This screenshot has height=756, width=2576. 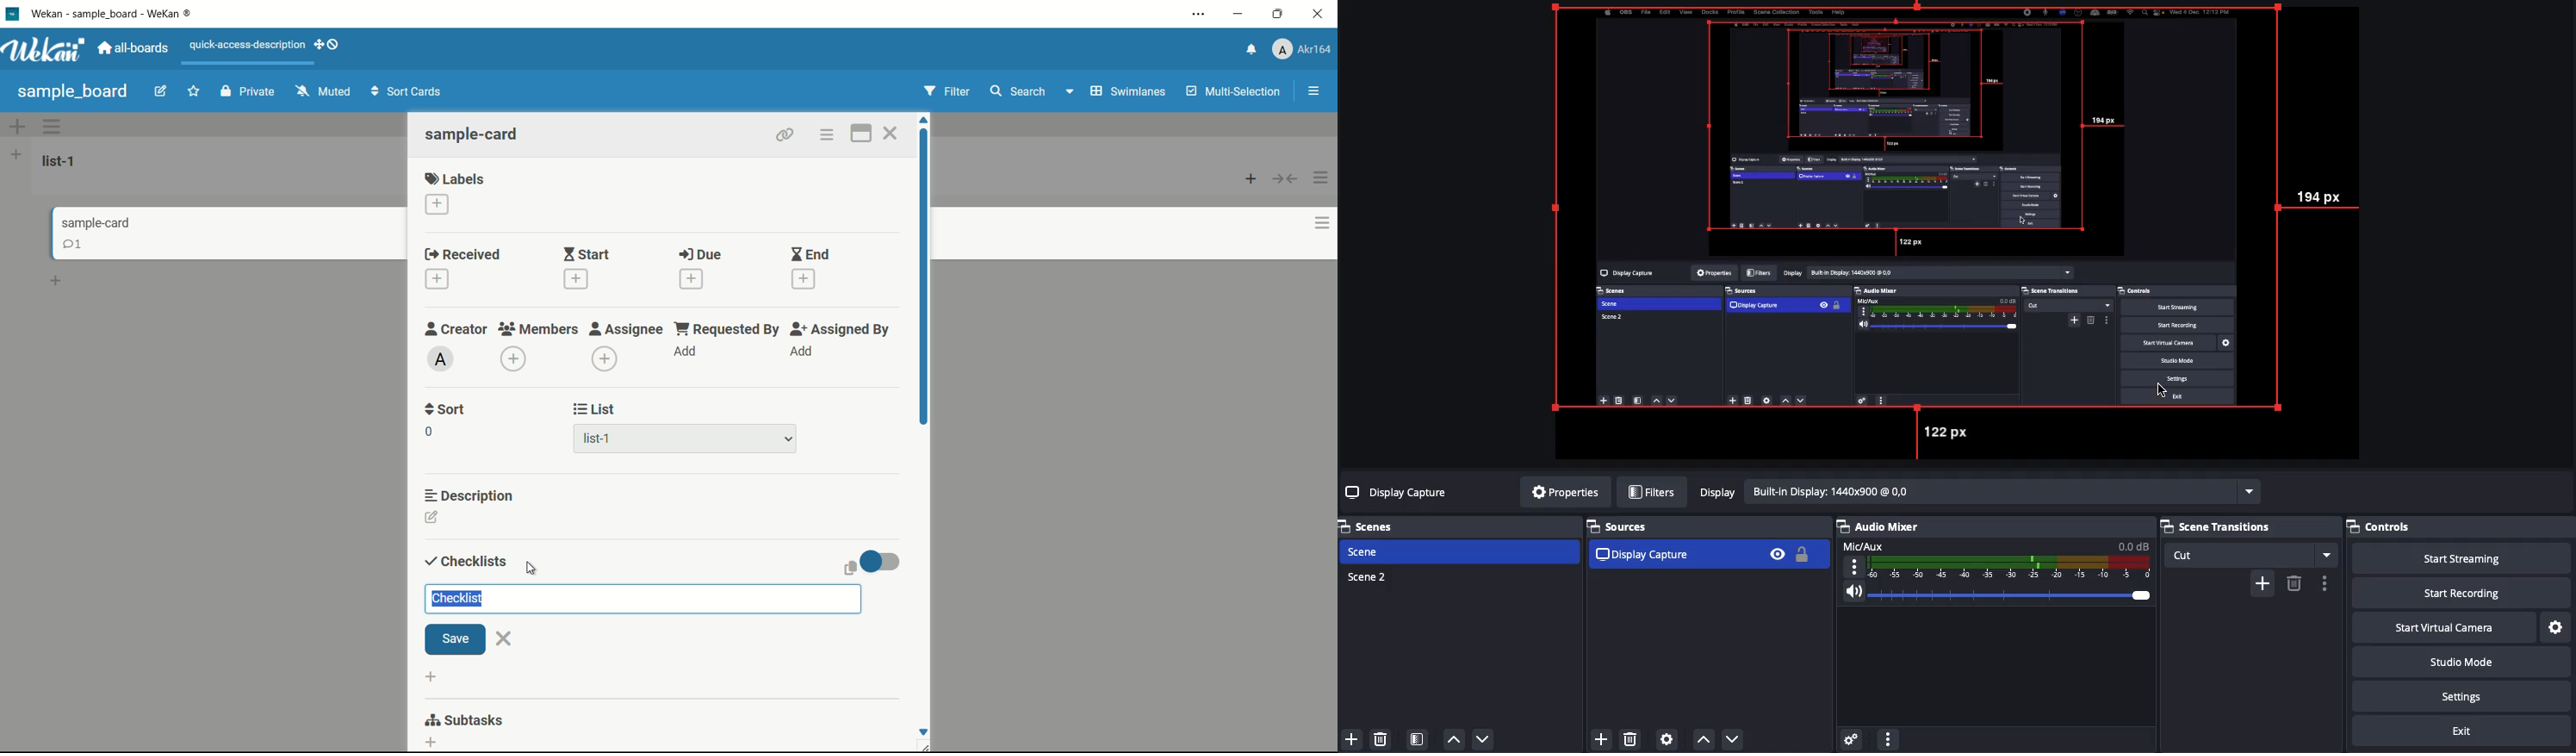 What do you see at coordinates (880, 559) in the screenshot?
I see `toggle button` at bounding box center [880, 559].